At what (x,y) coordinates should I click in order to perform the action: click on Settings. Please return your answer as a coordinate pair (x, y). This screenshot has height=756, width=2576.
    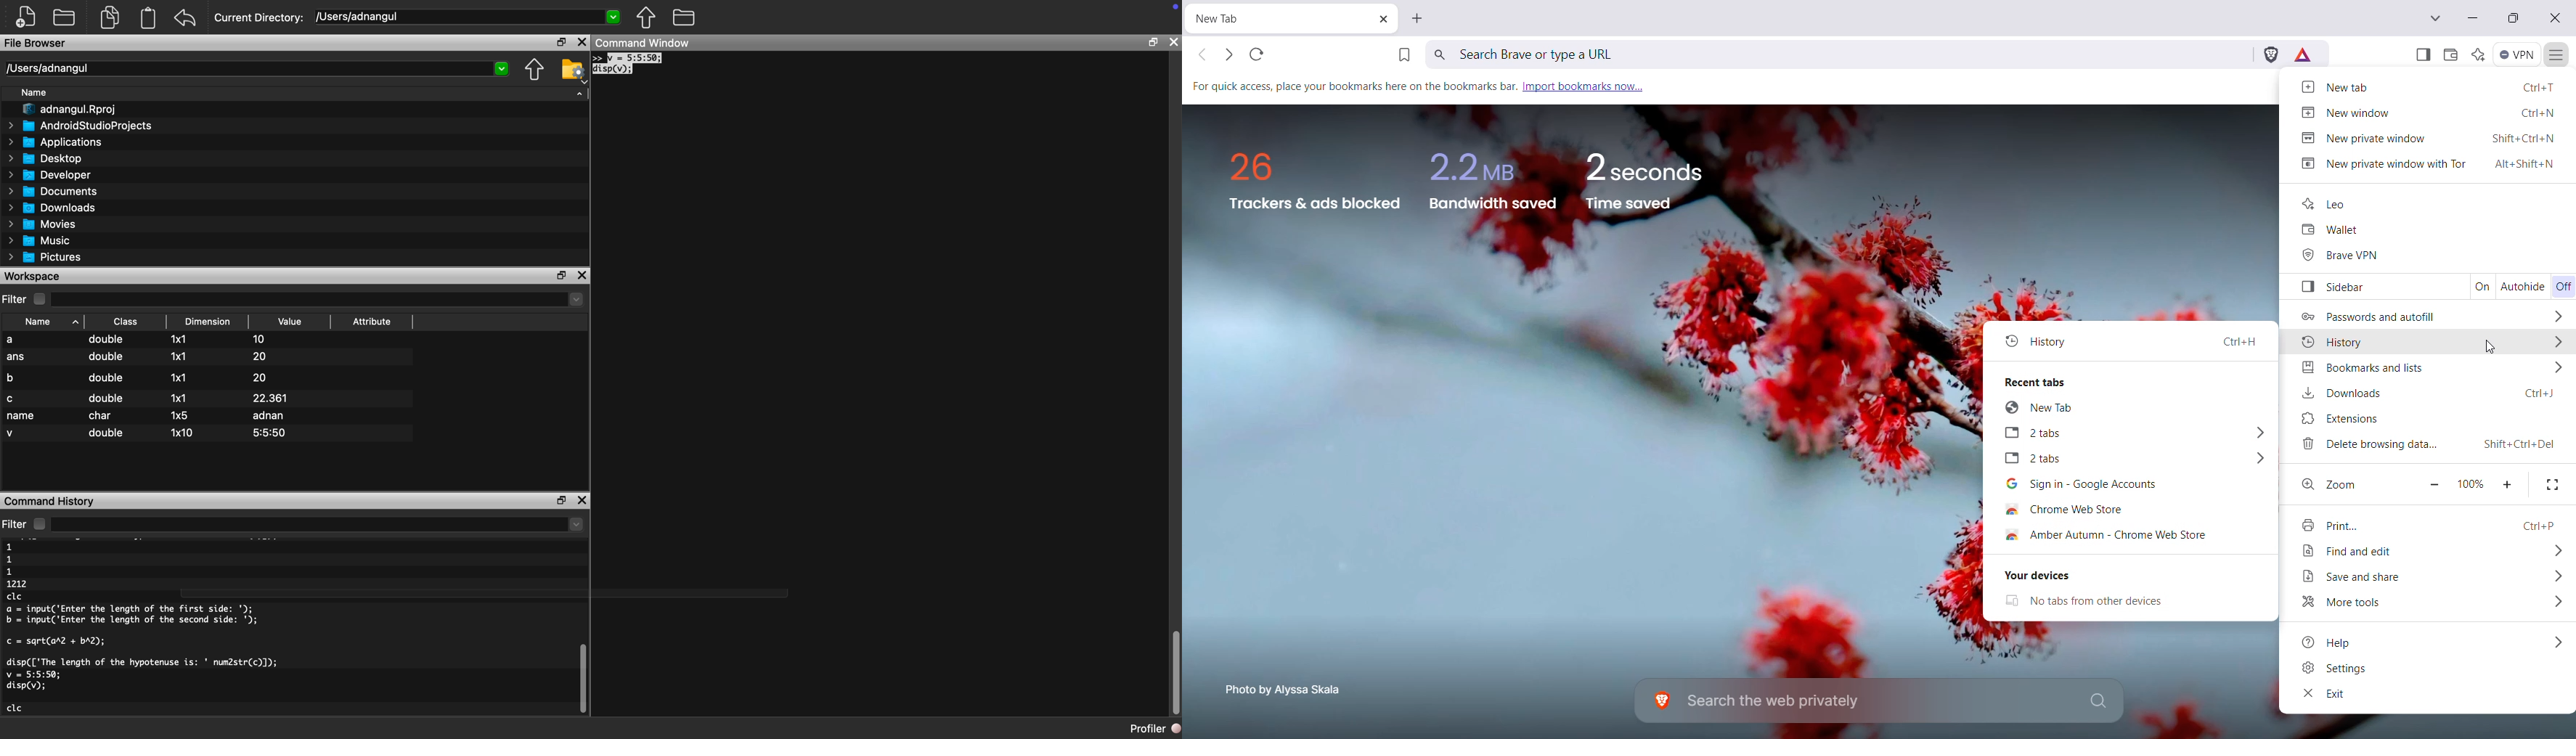
    Looking at the image, I should click on (2355, 668).